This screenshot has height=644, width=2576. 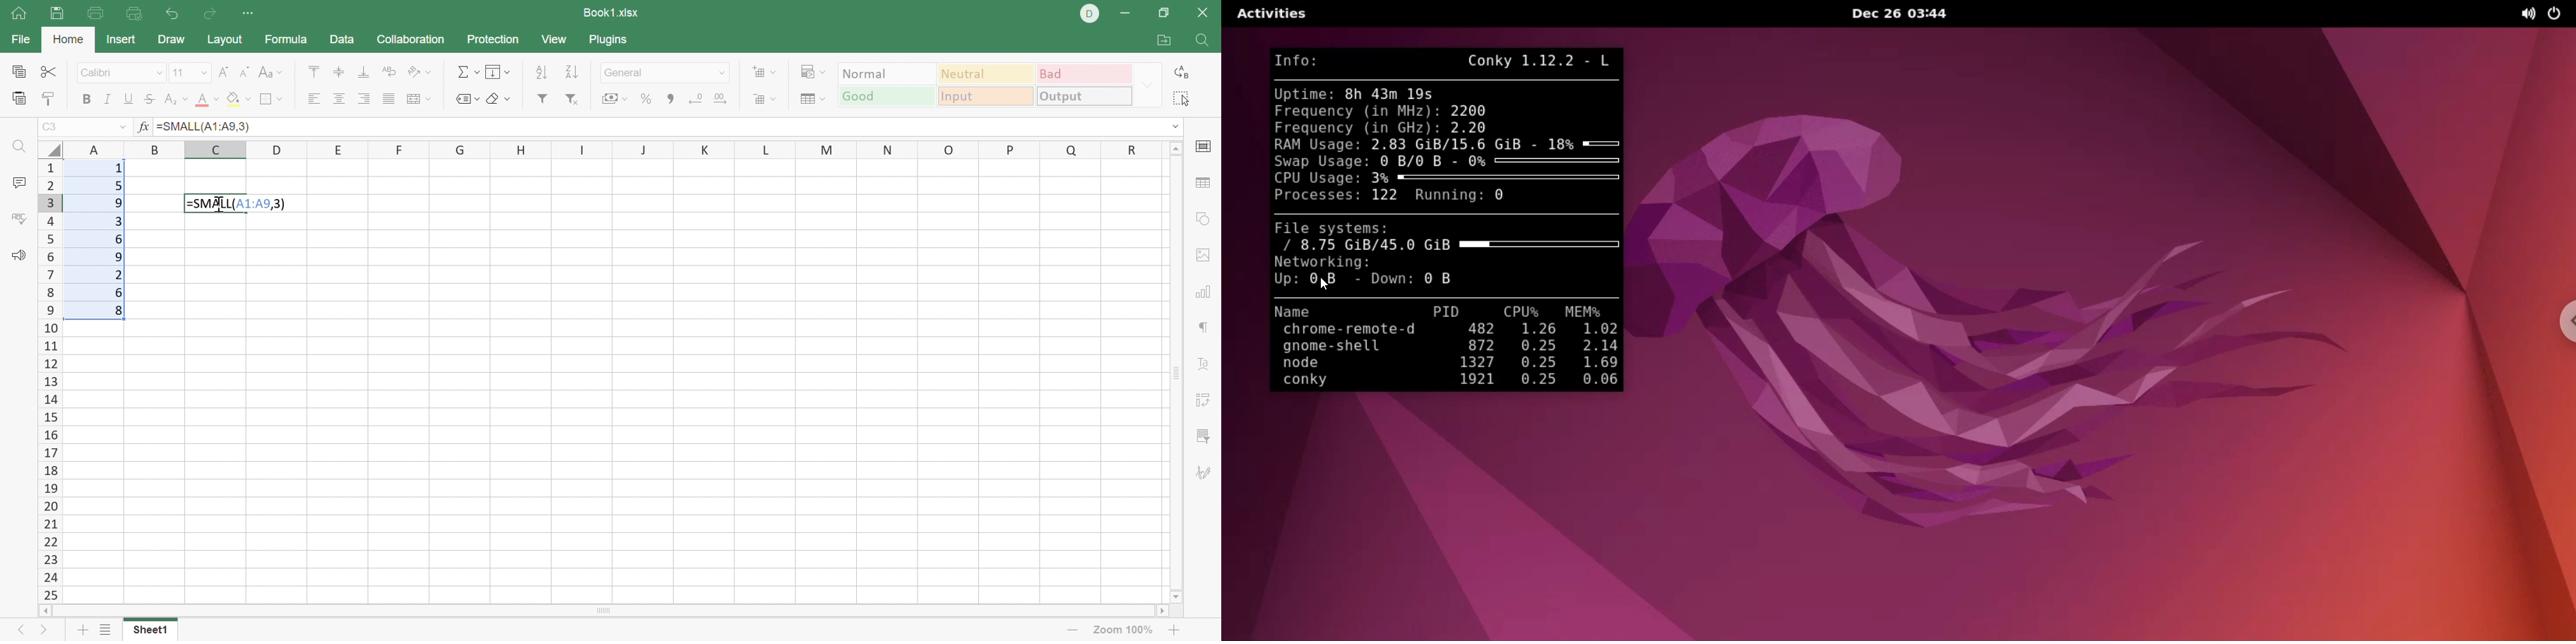 What do you see at coordinates (1183, 72) in the screenshot?
I see `Replacee` at bounding box center [1183, 72].